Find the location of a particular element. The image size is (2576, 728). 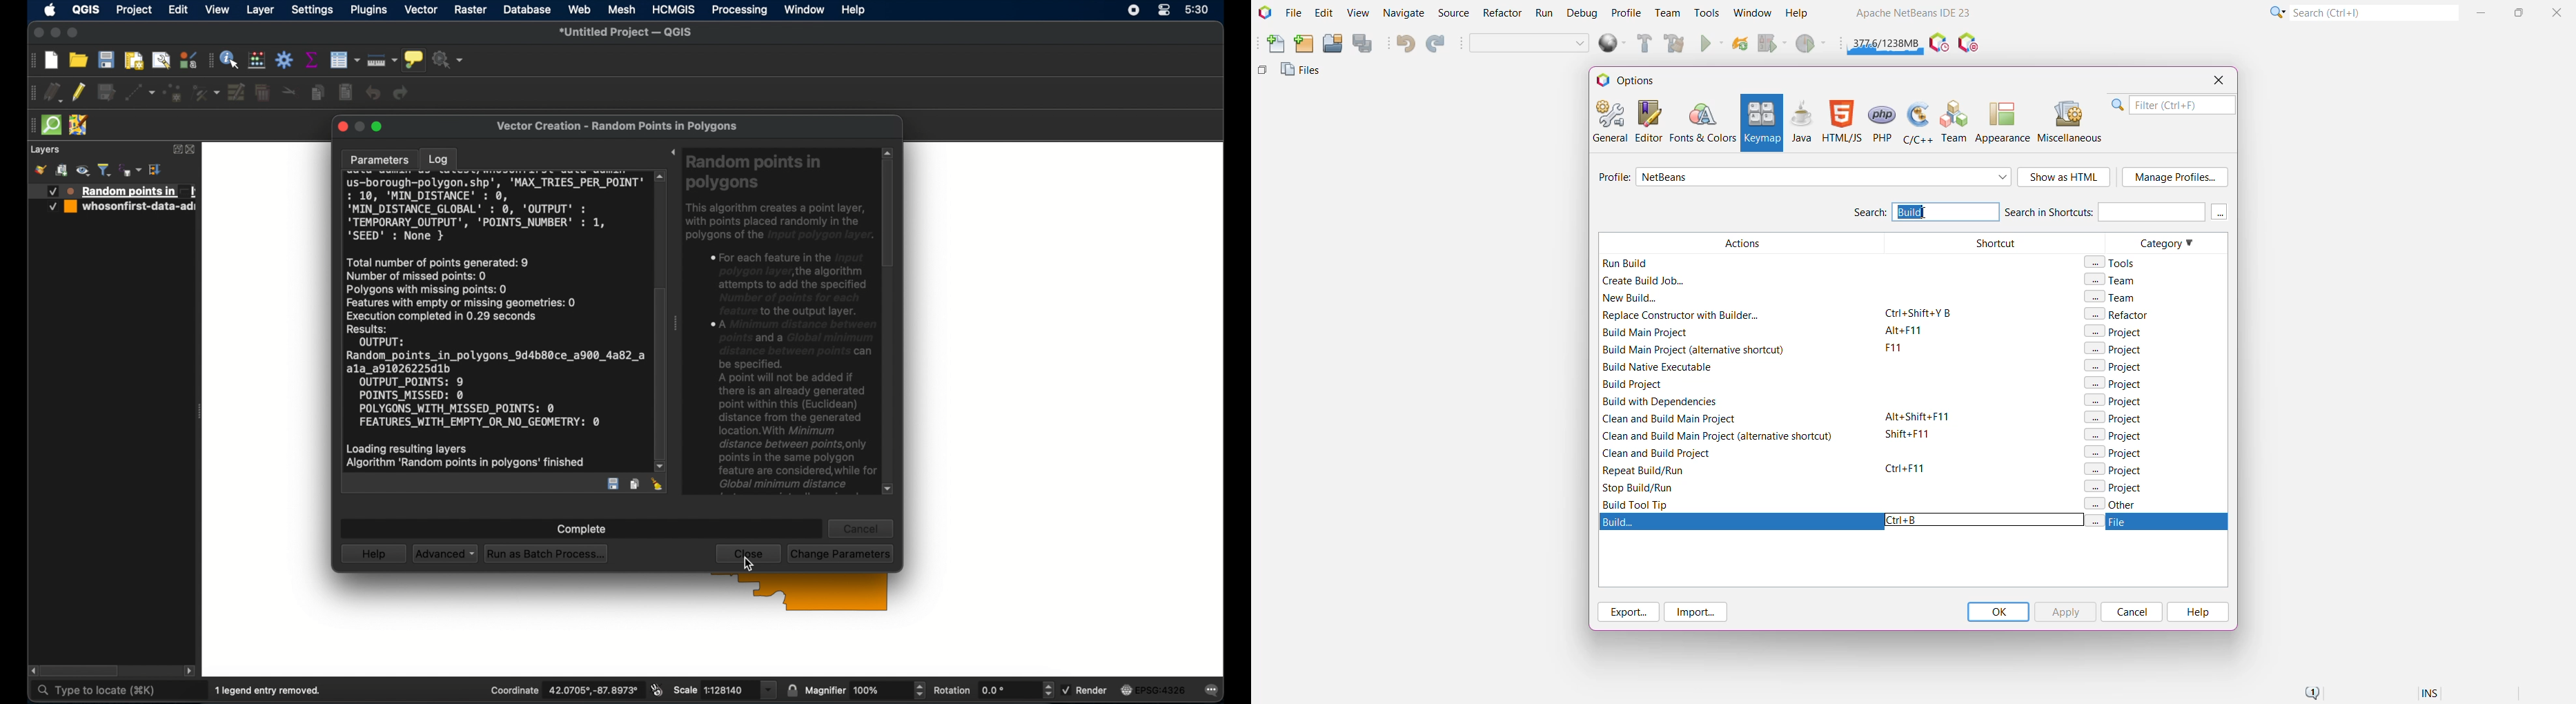

expand is located at coordinates (176, 149).